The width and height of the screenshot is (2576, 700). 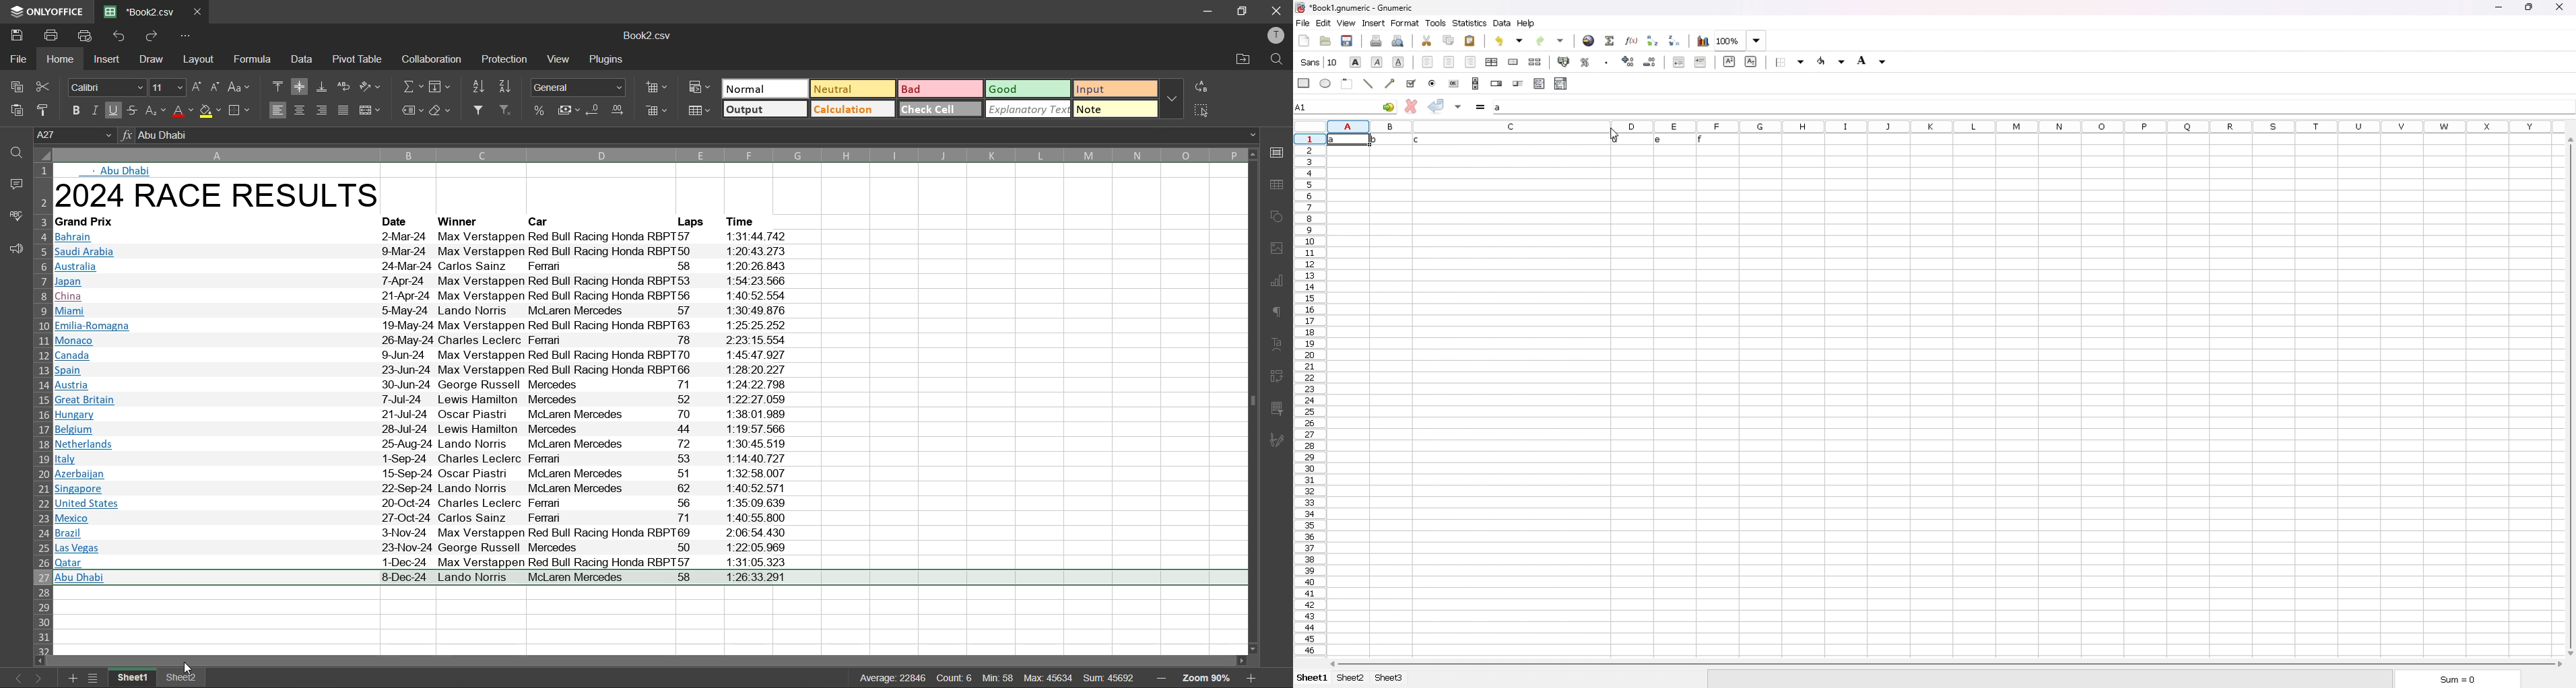 I want to click on sort descending, so click(x=505, y=88).